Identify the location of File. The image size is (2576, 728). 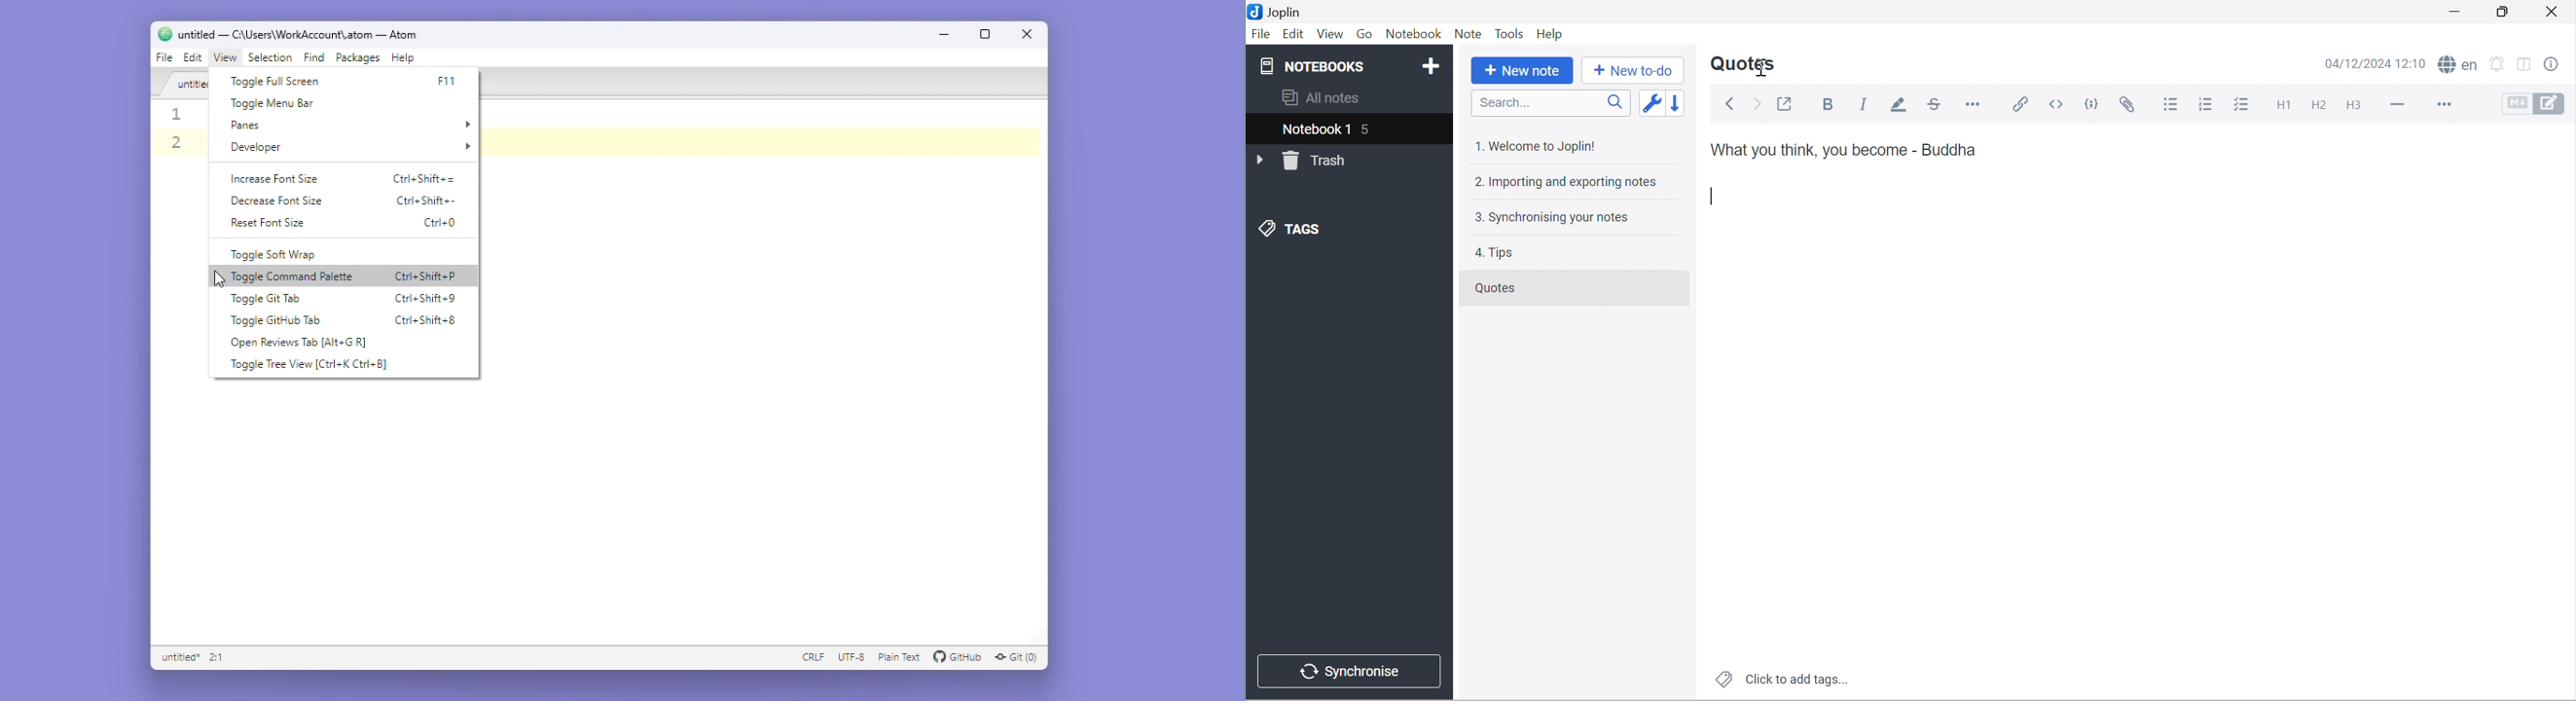
(1262, 35).